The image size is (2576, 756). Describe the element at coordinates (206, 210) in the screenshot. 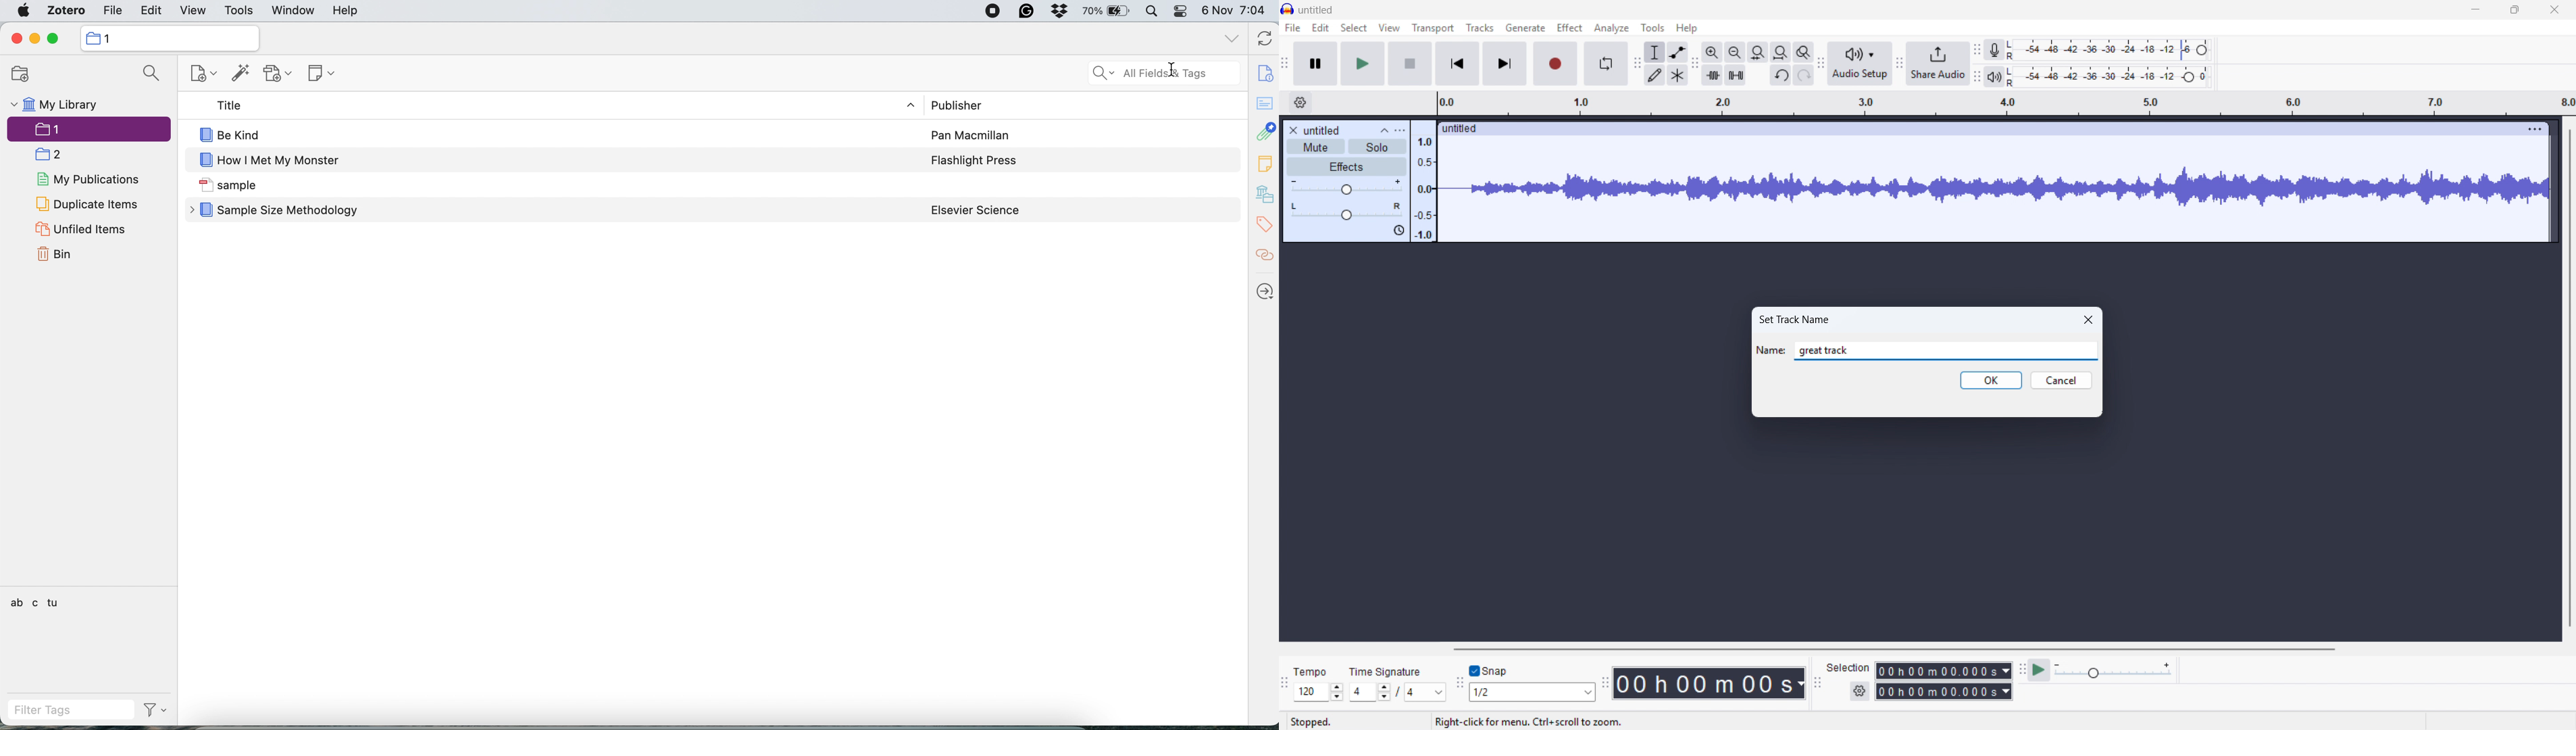

I see `icon` at that location.